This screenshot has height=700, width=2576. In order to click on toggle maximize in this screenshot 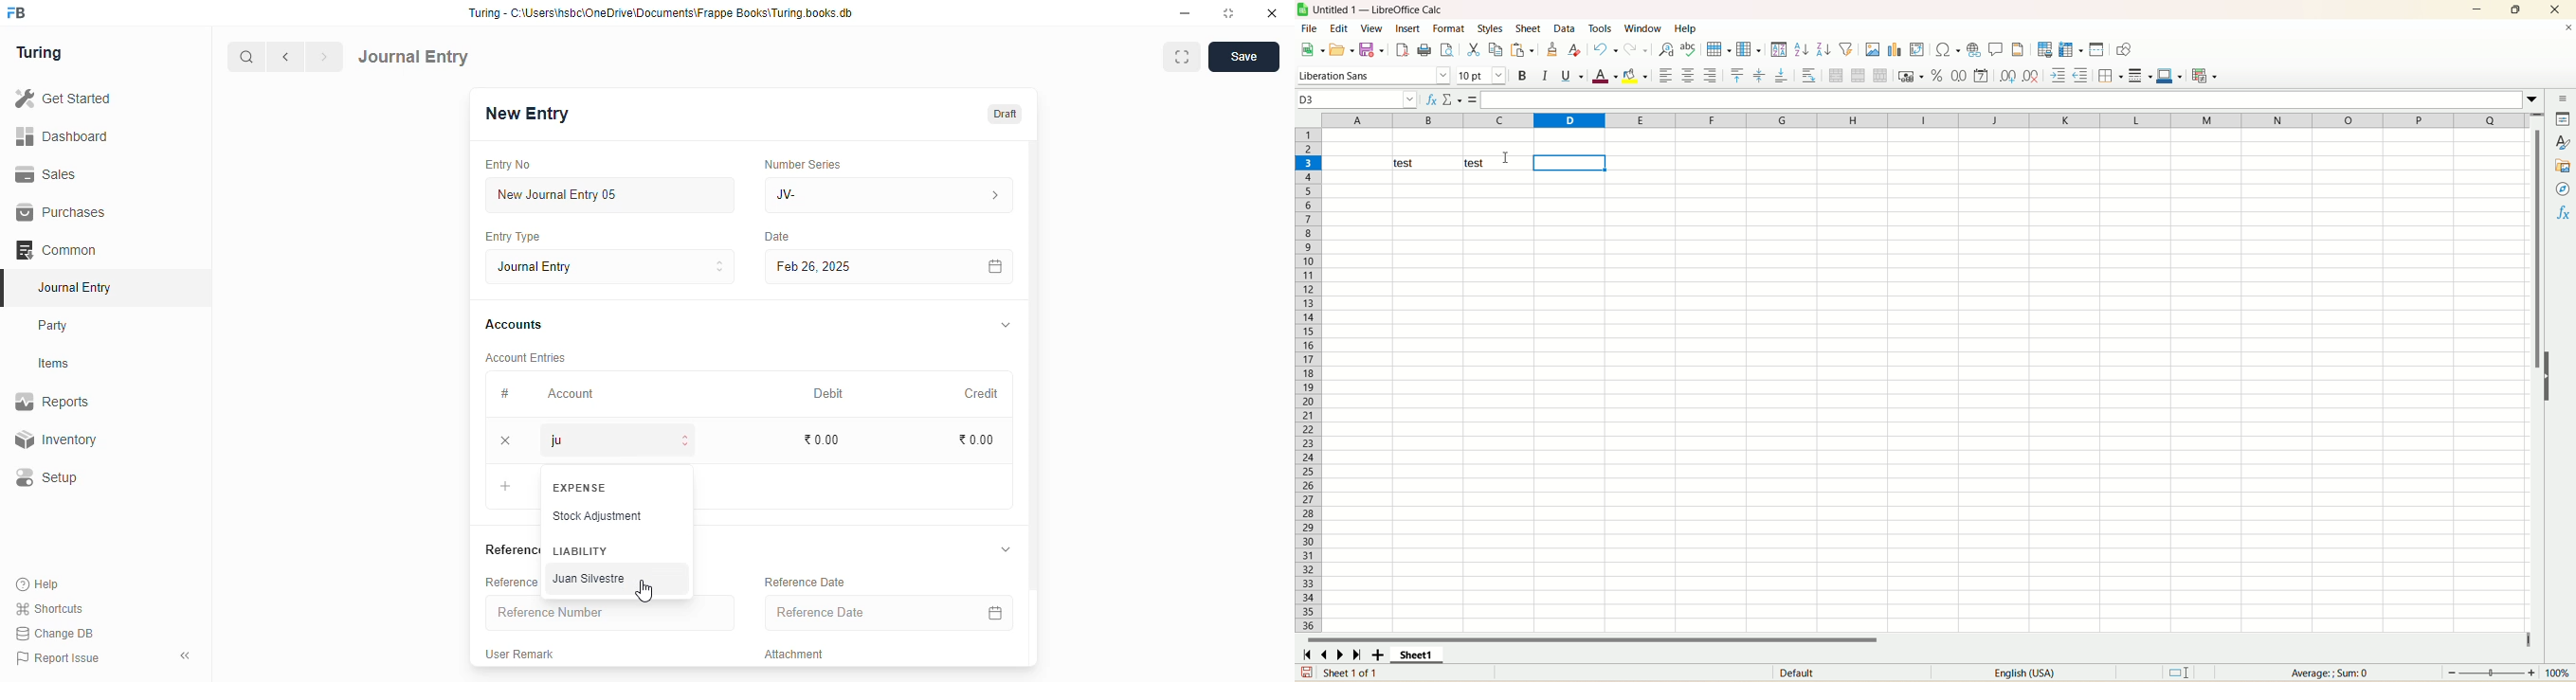, I will do `click(1228, 13)`.